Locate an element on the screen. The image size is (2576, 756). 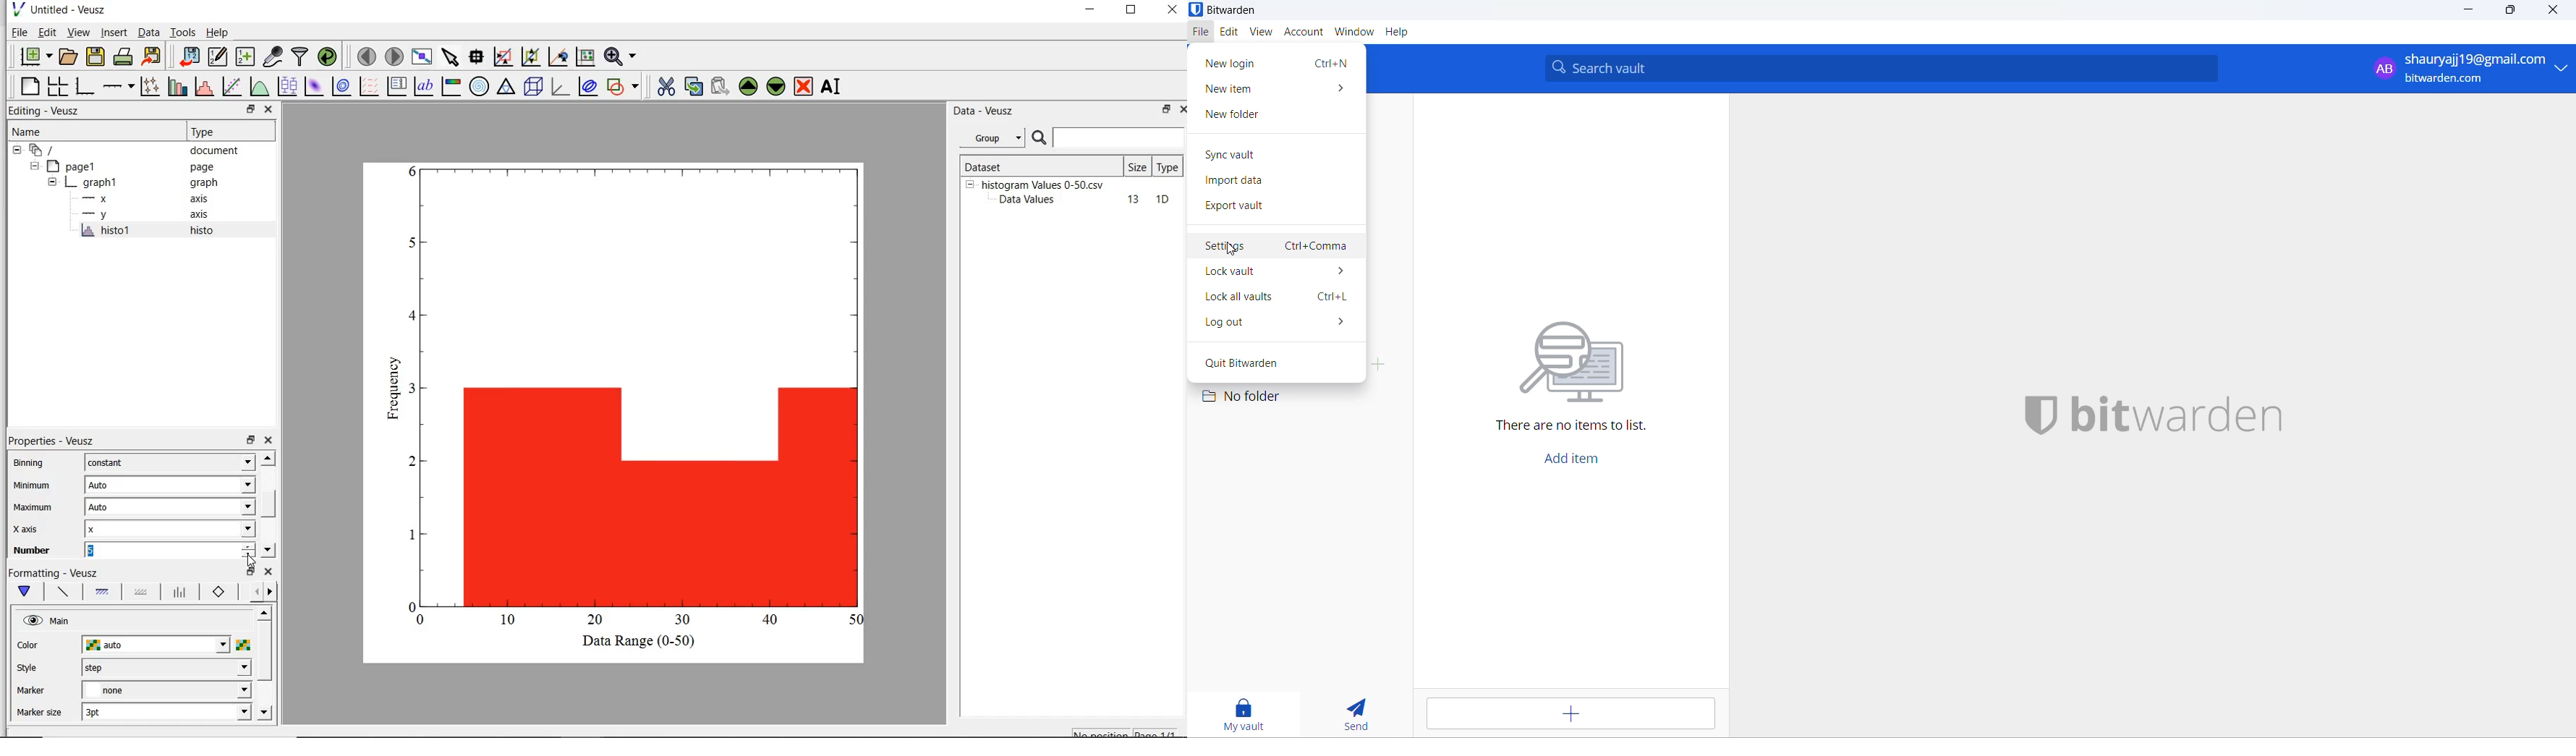
open is located at coordinates (70, 55).